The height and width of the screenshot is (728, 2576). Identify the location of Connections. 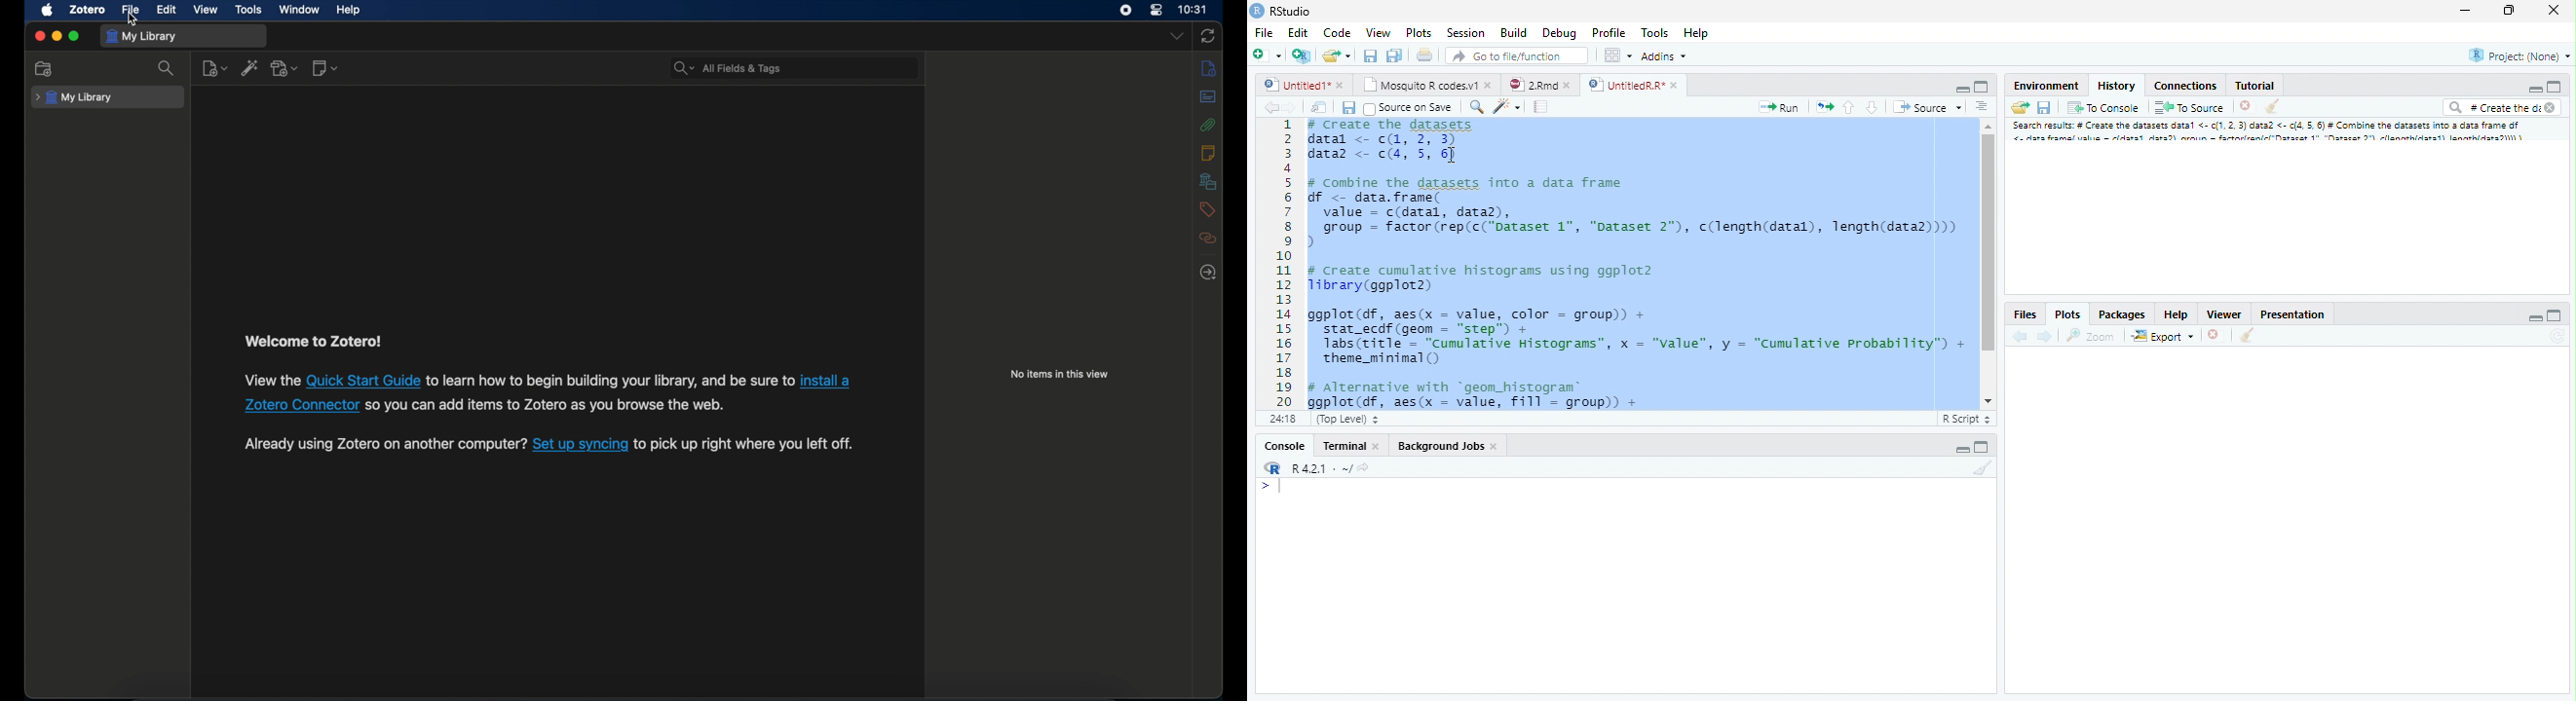
(2186, 86).